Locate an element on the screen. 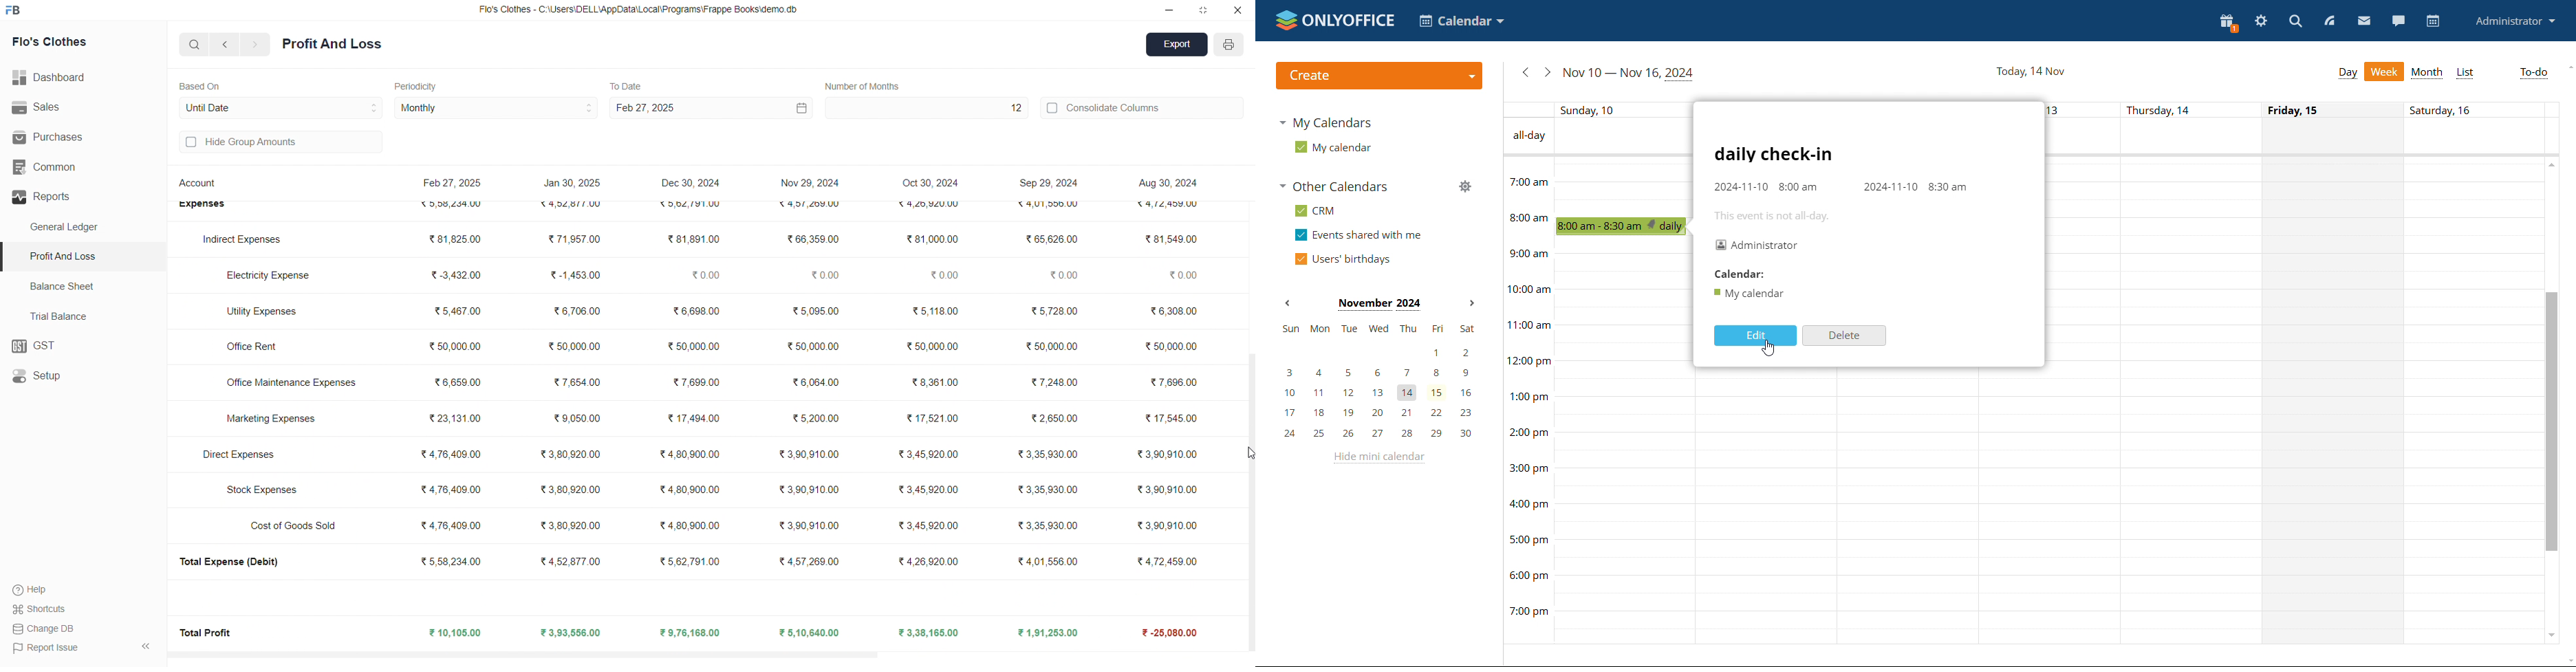 This screenshot has height=672, width=2576. ₹81,891.00 is located at coordinates (692, 239).